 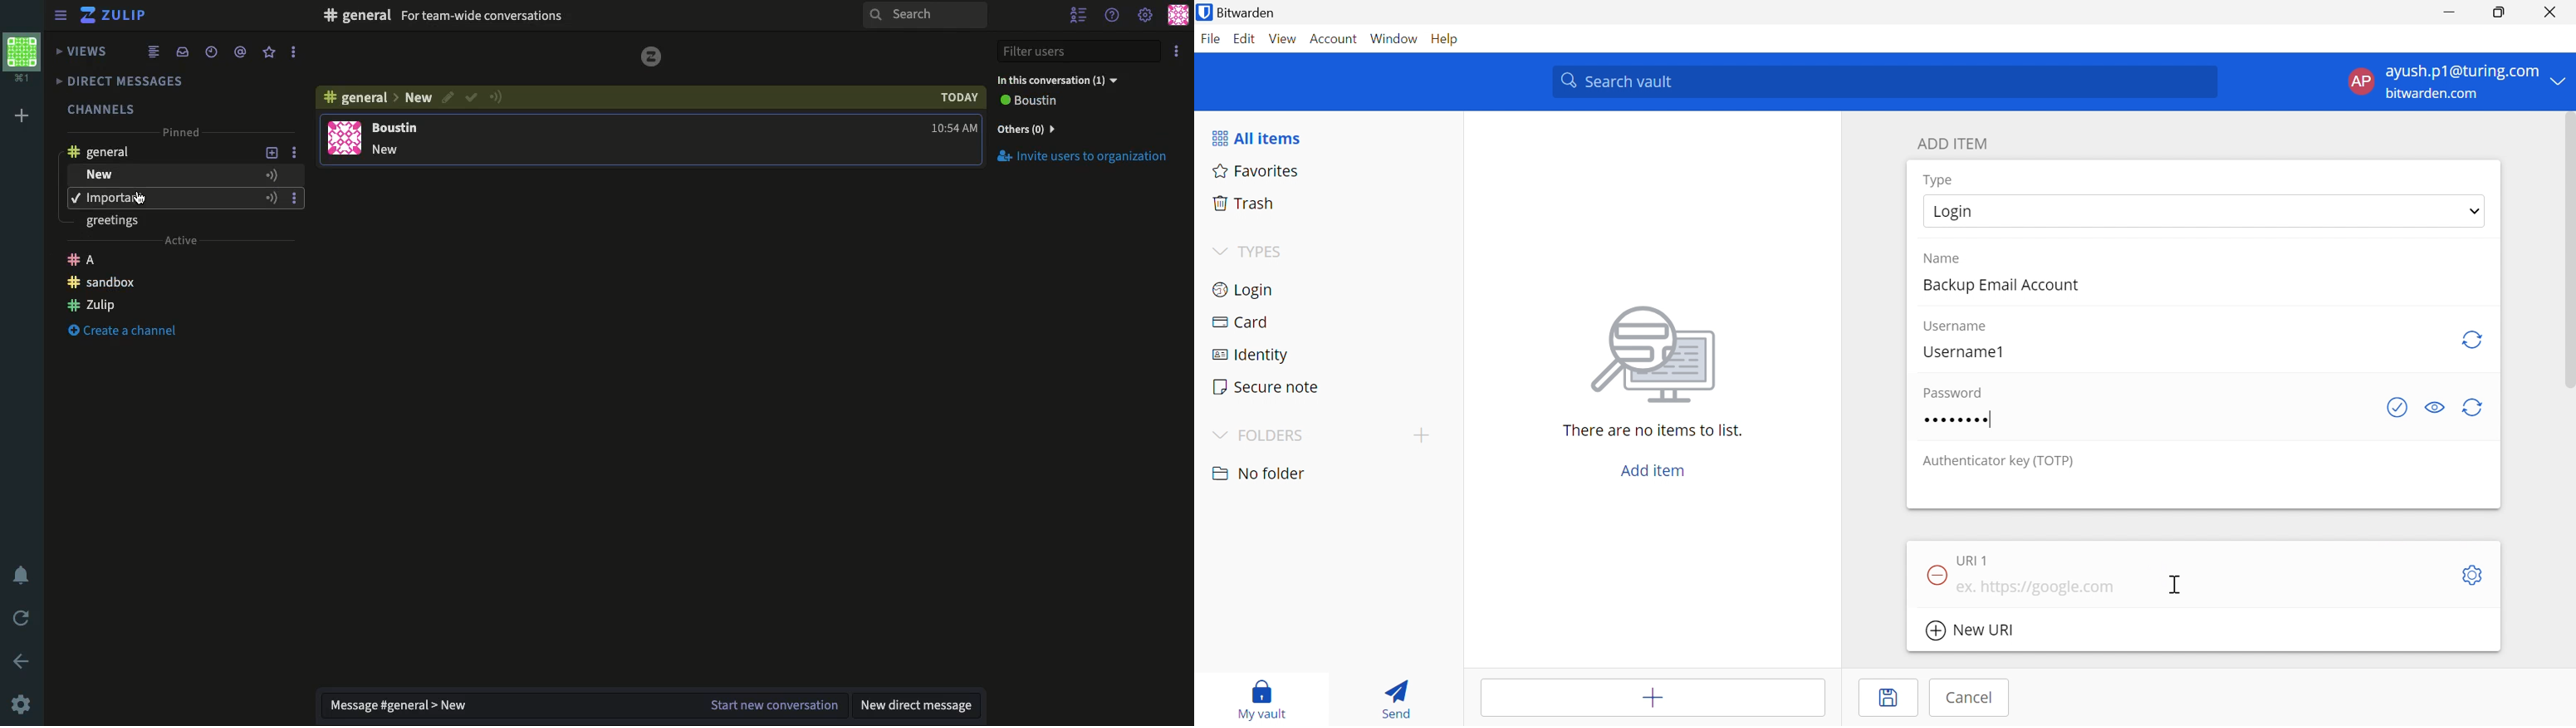 I want to click on Zulip, so click(x=151, y=307).